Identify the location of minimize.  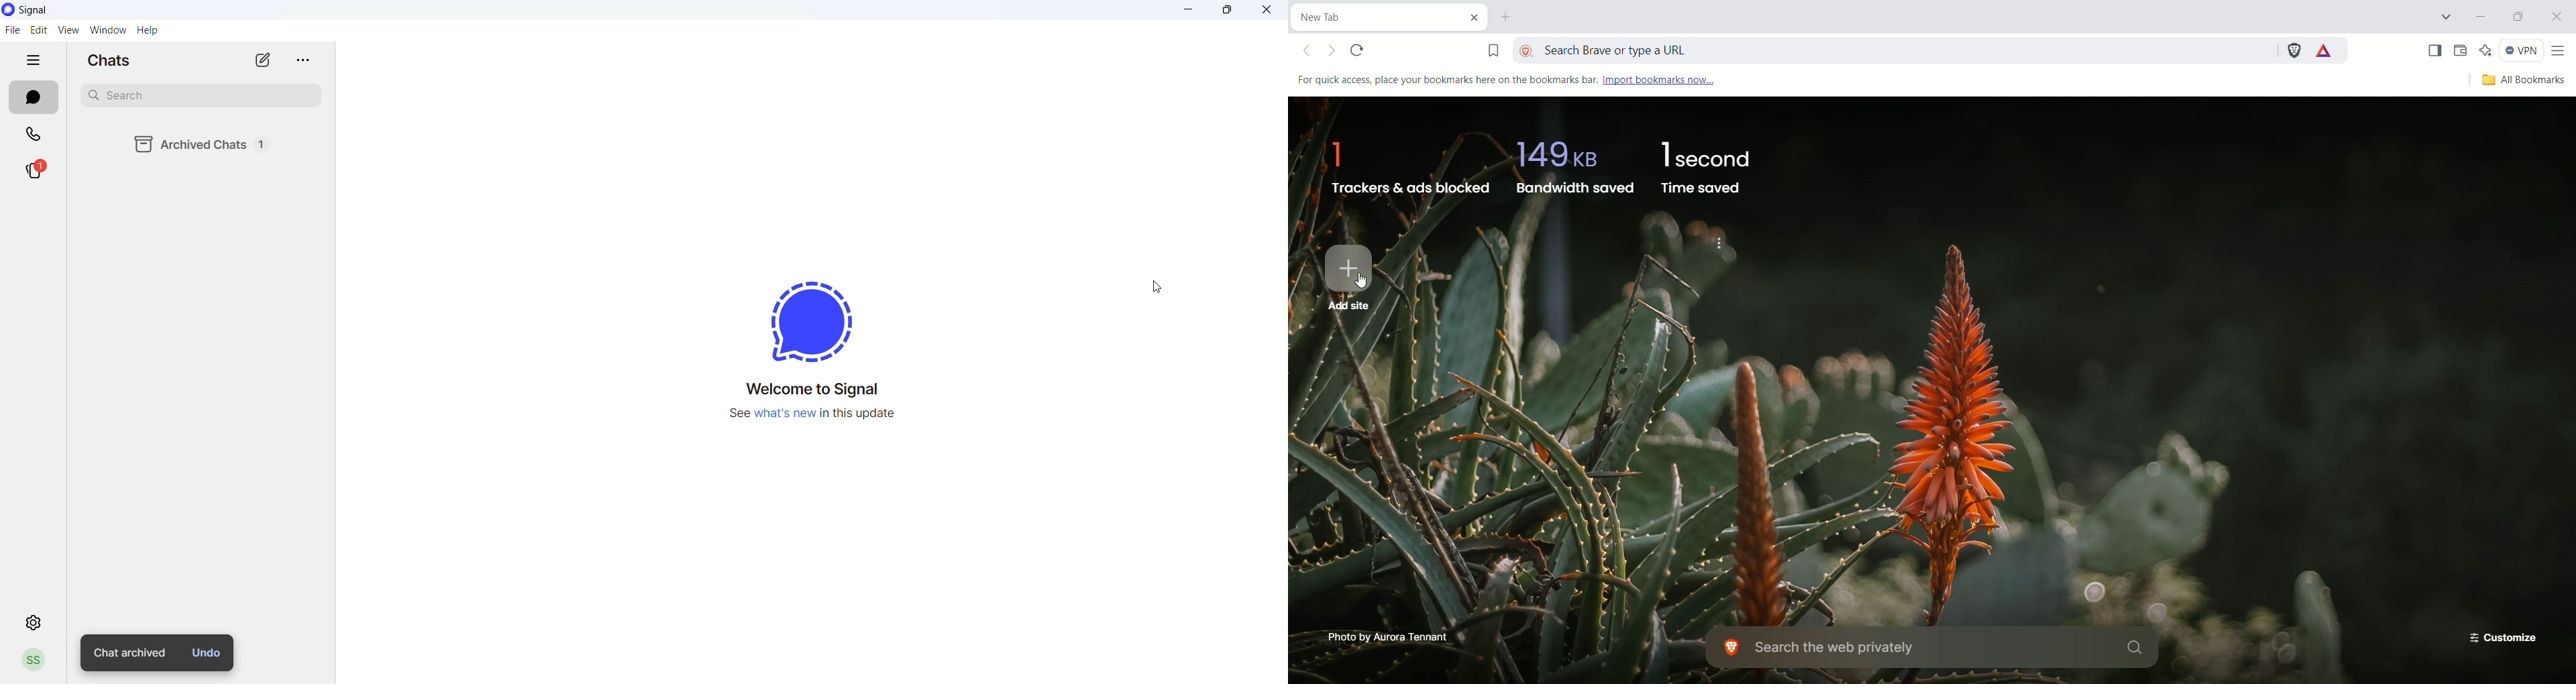
(1187, 9).